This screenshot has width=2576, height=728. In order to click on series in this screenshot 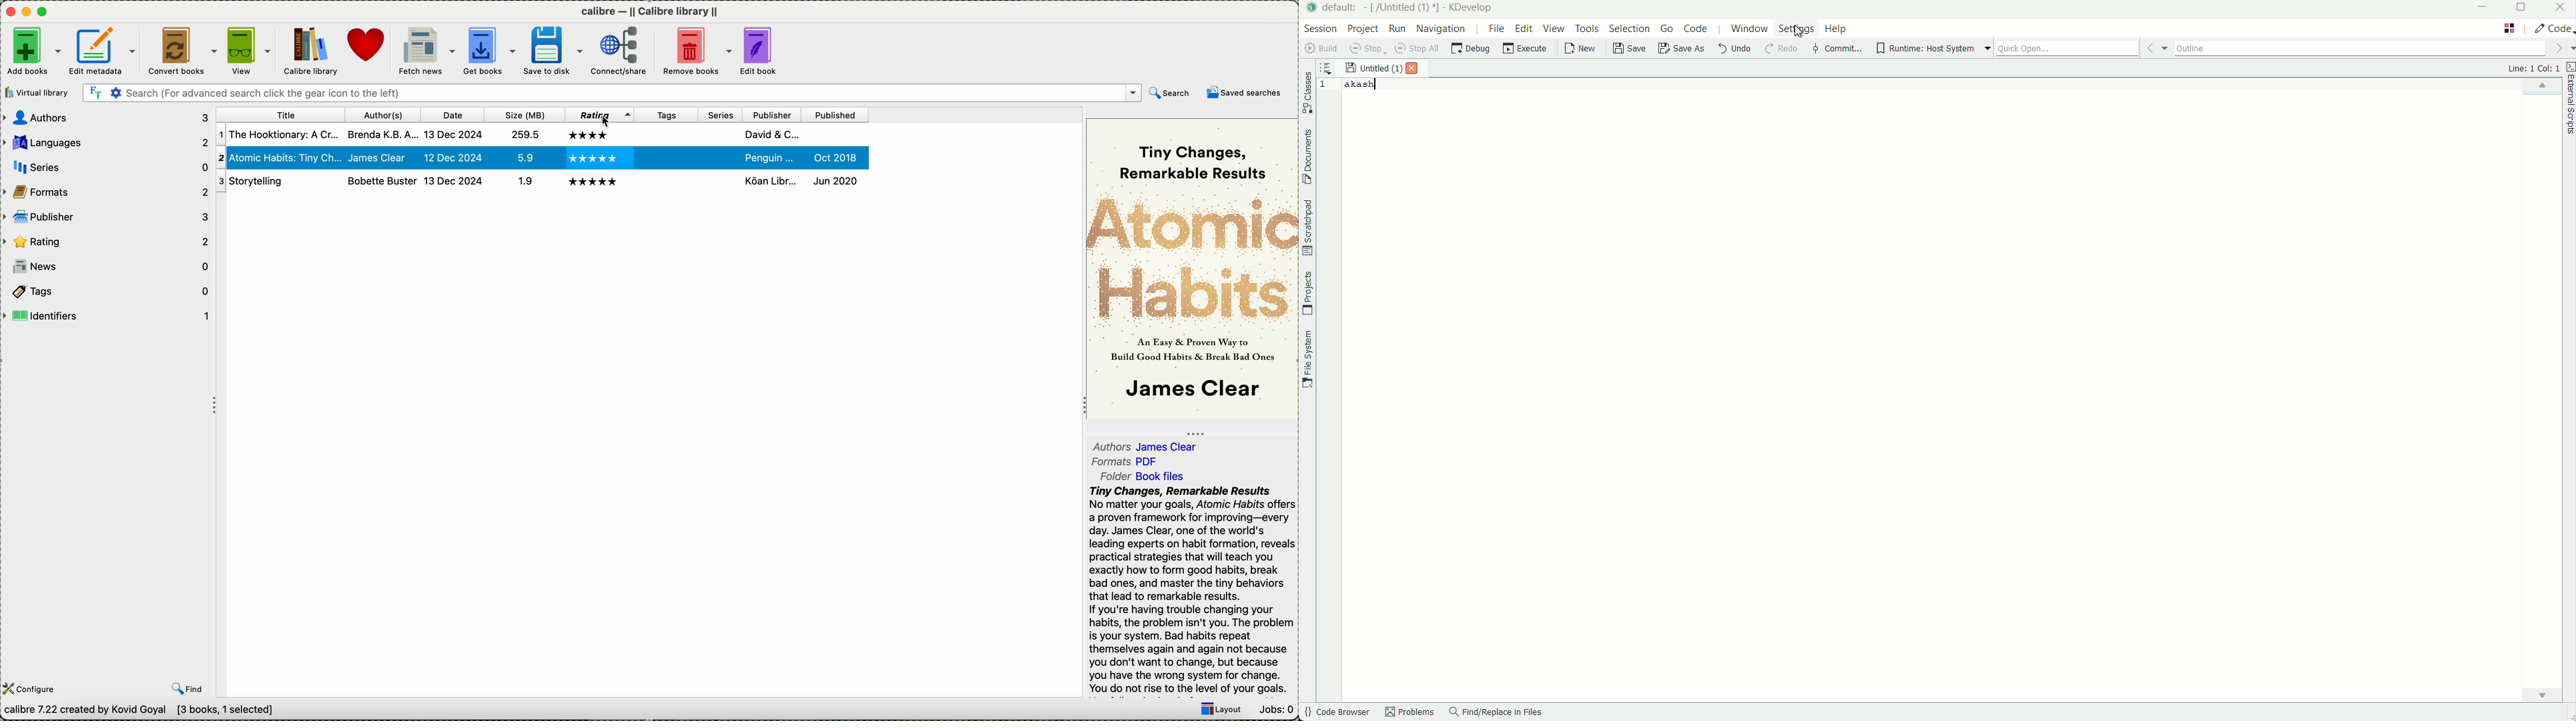, I will do `click(722, 115)`.